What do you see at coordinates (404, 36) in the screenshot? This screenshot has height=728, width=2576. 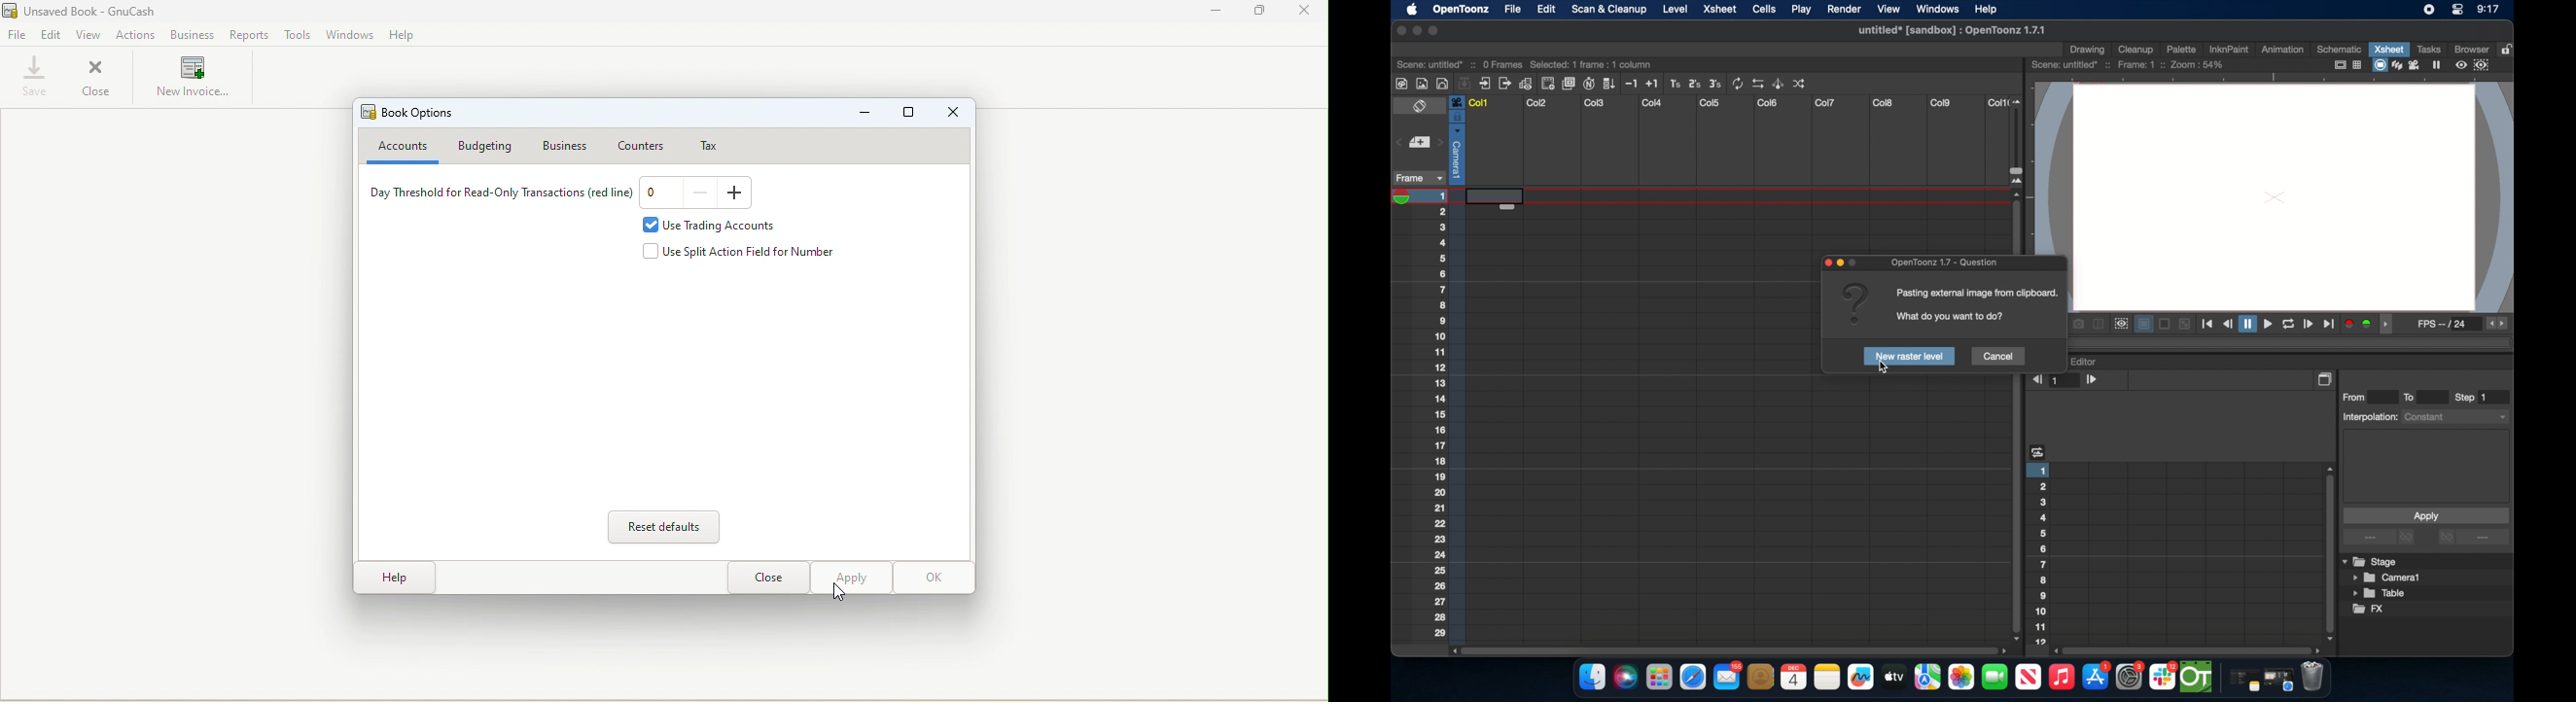 I see `Help` at bounding box center [404, 36].